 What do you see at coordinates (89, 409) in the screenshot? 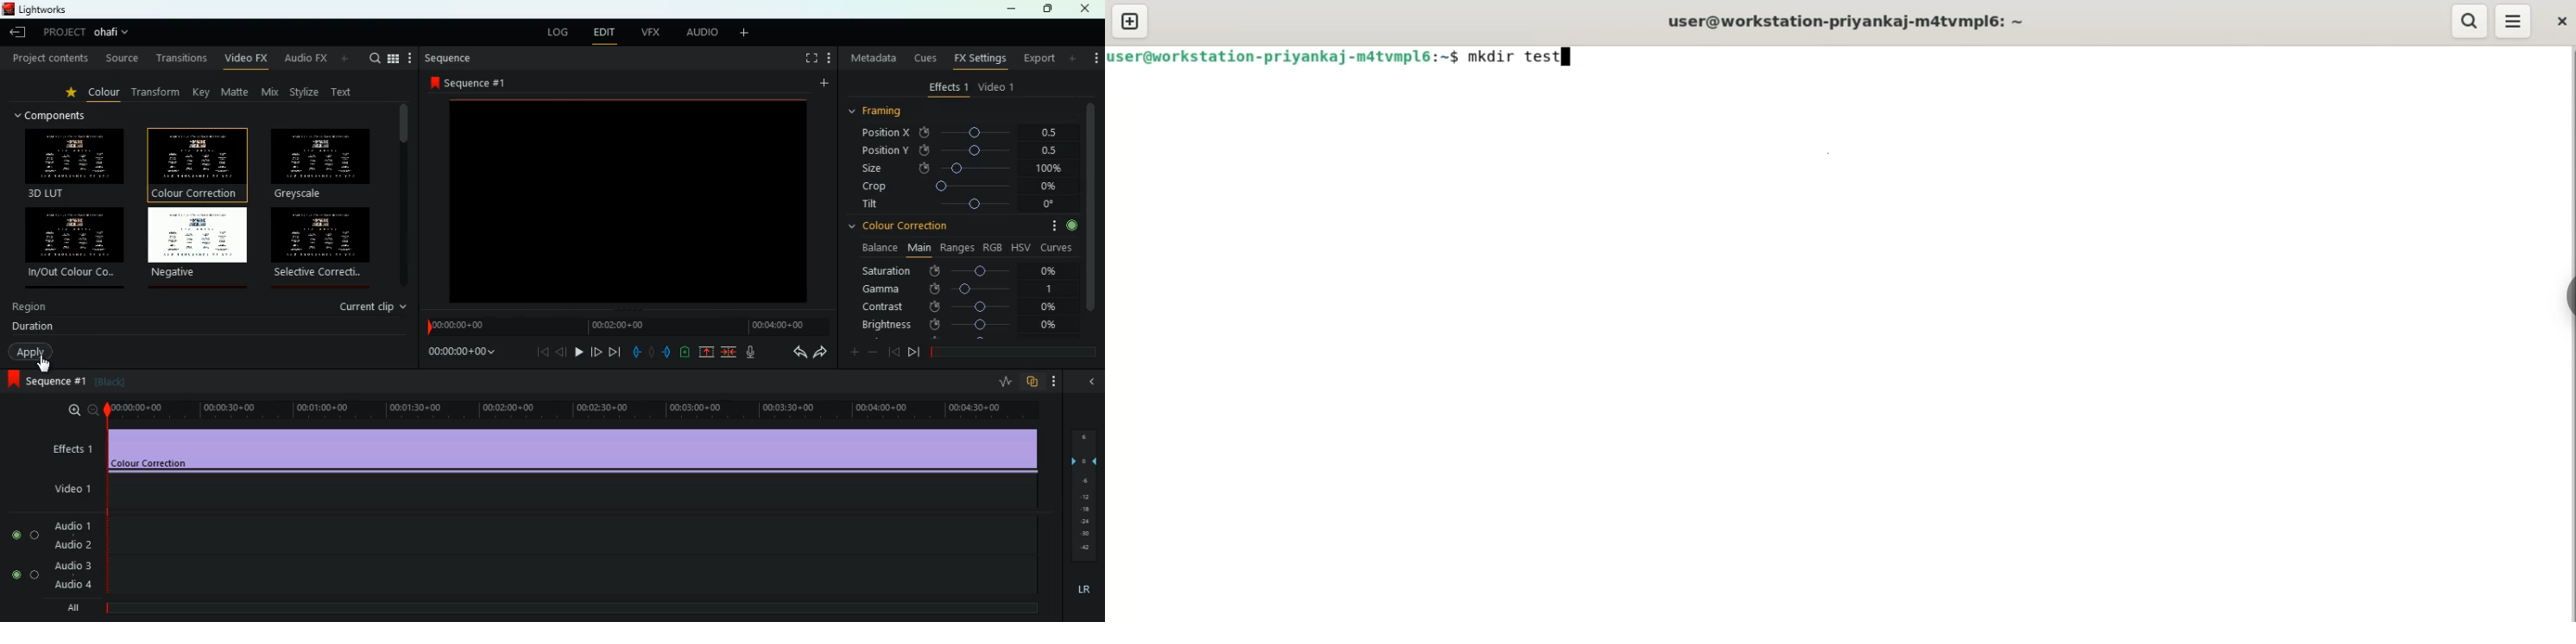
I see `zoom out` at bounding box center [89, 409].